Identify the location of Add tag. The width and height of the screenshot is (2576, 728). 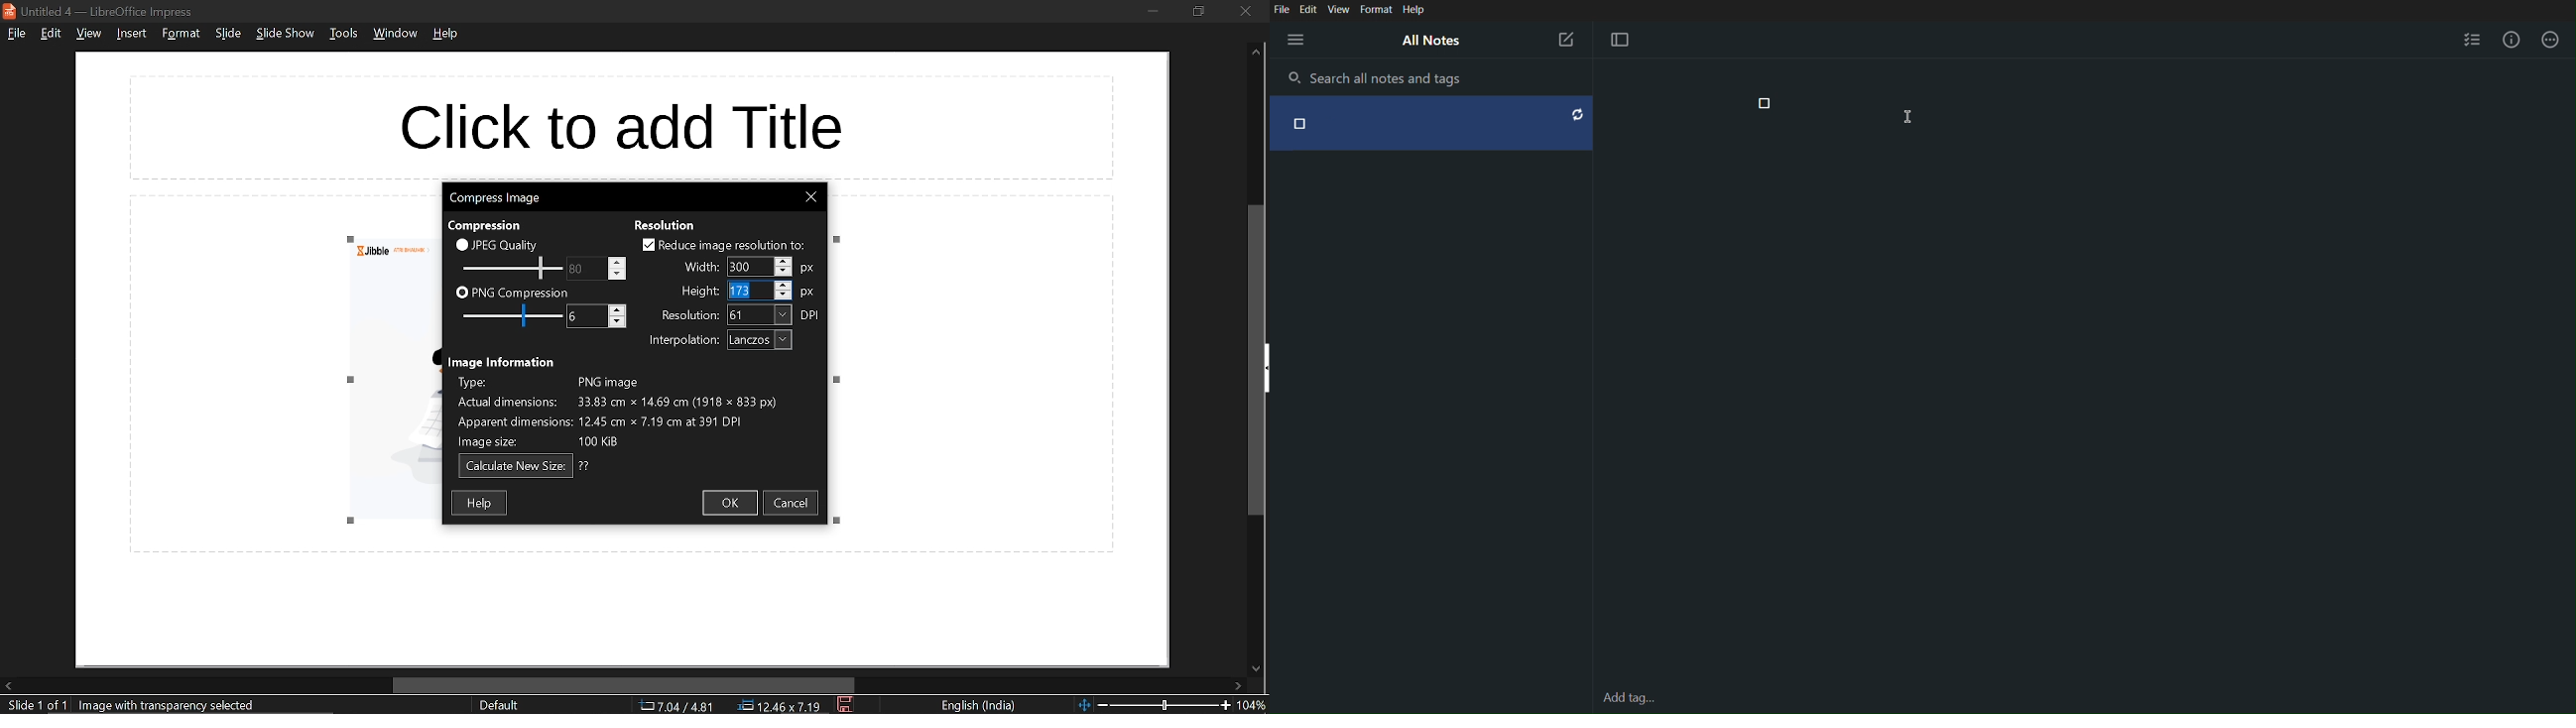
(1632, 699).